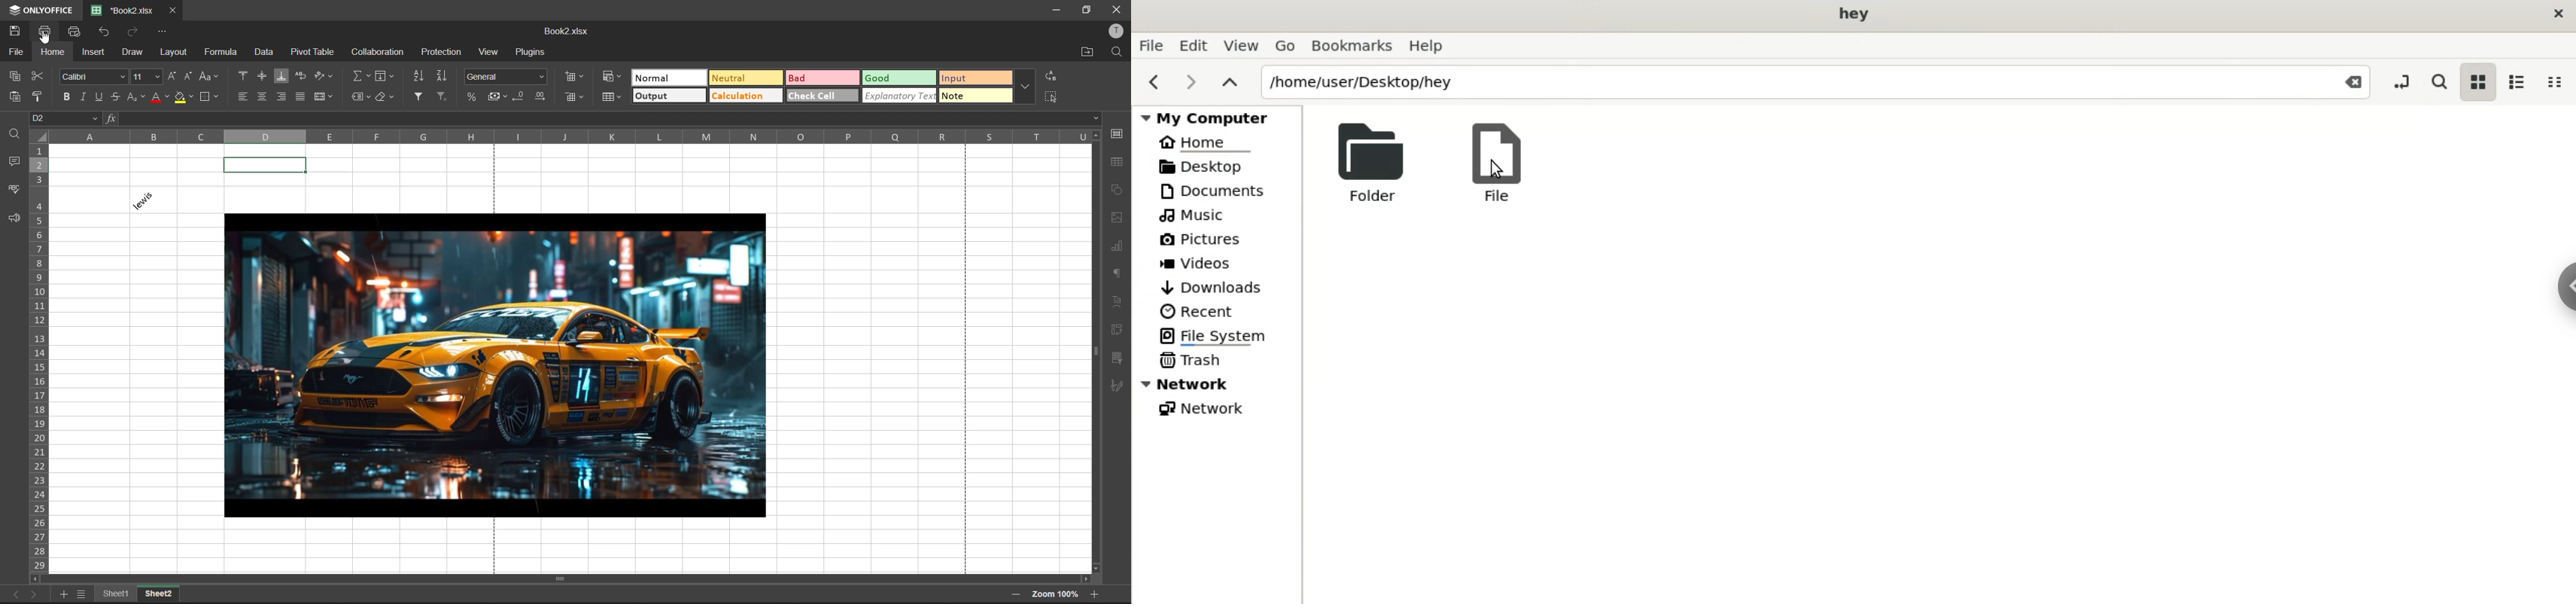  I want to click on pictures, so click(1201, 240).